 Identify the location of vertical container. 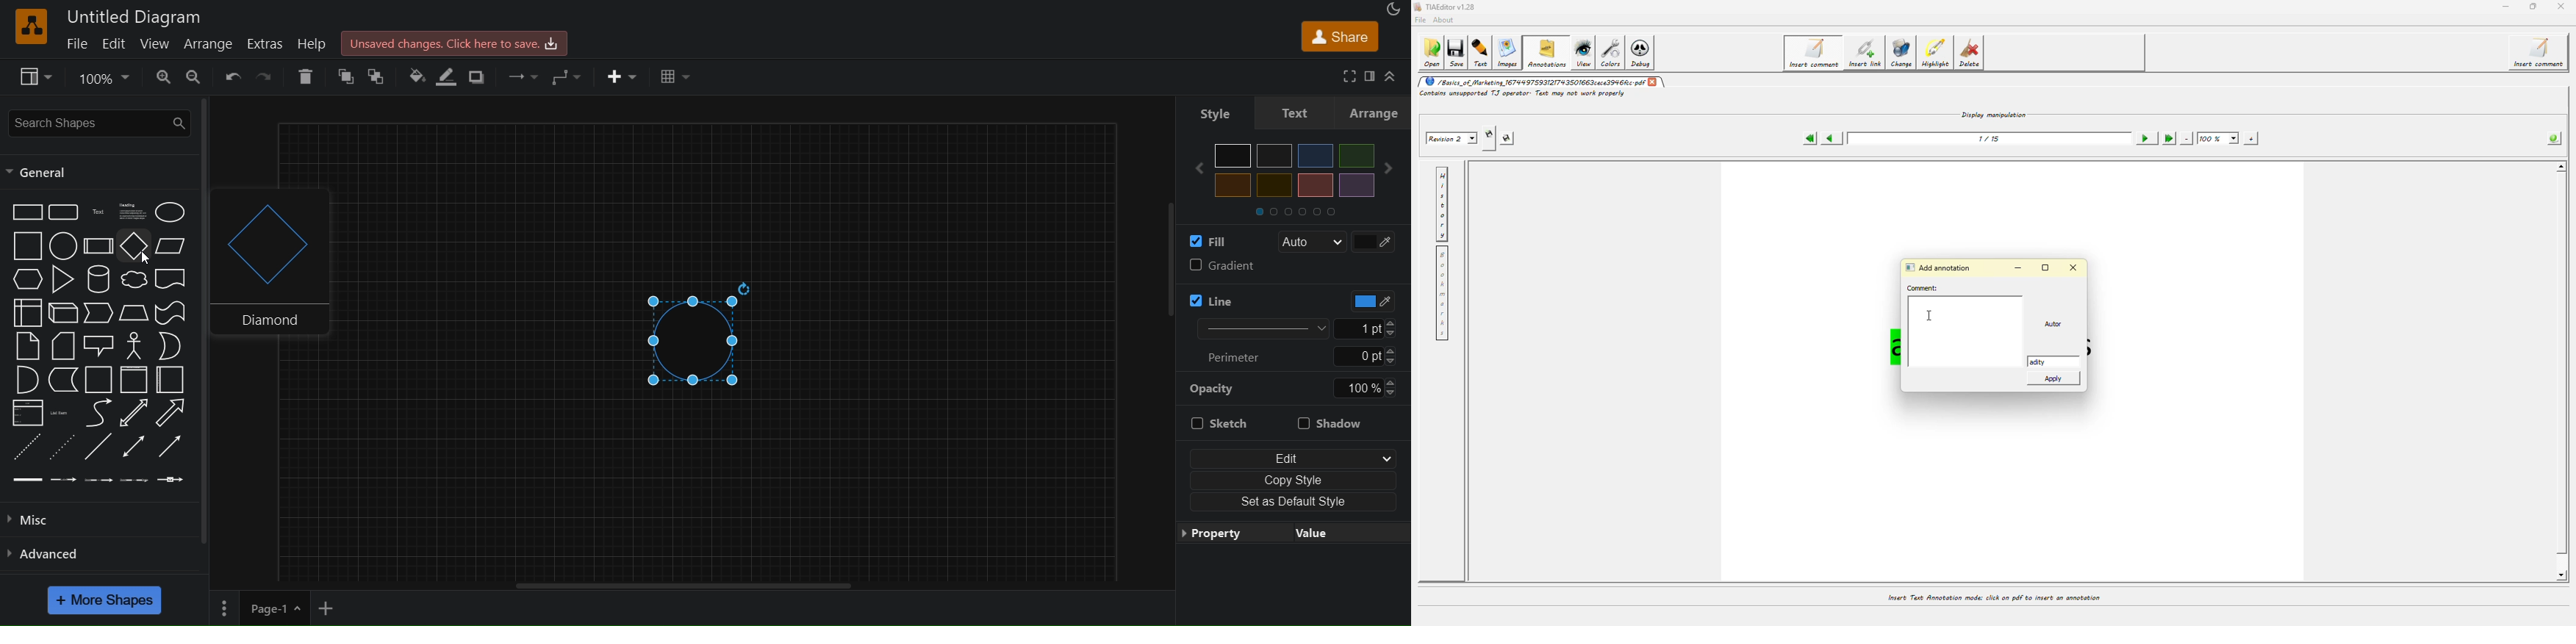
(133, 381).